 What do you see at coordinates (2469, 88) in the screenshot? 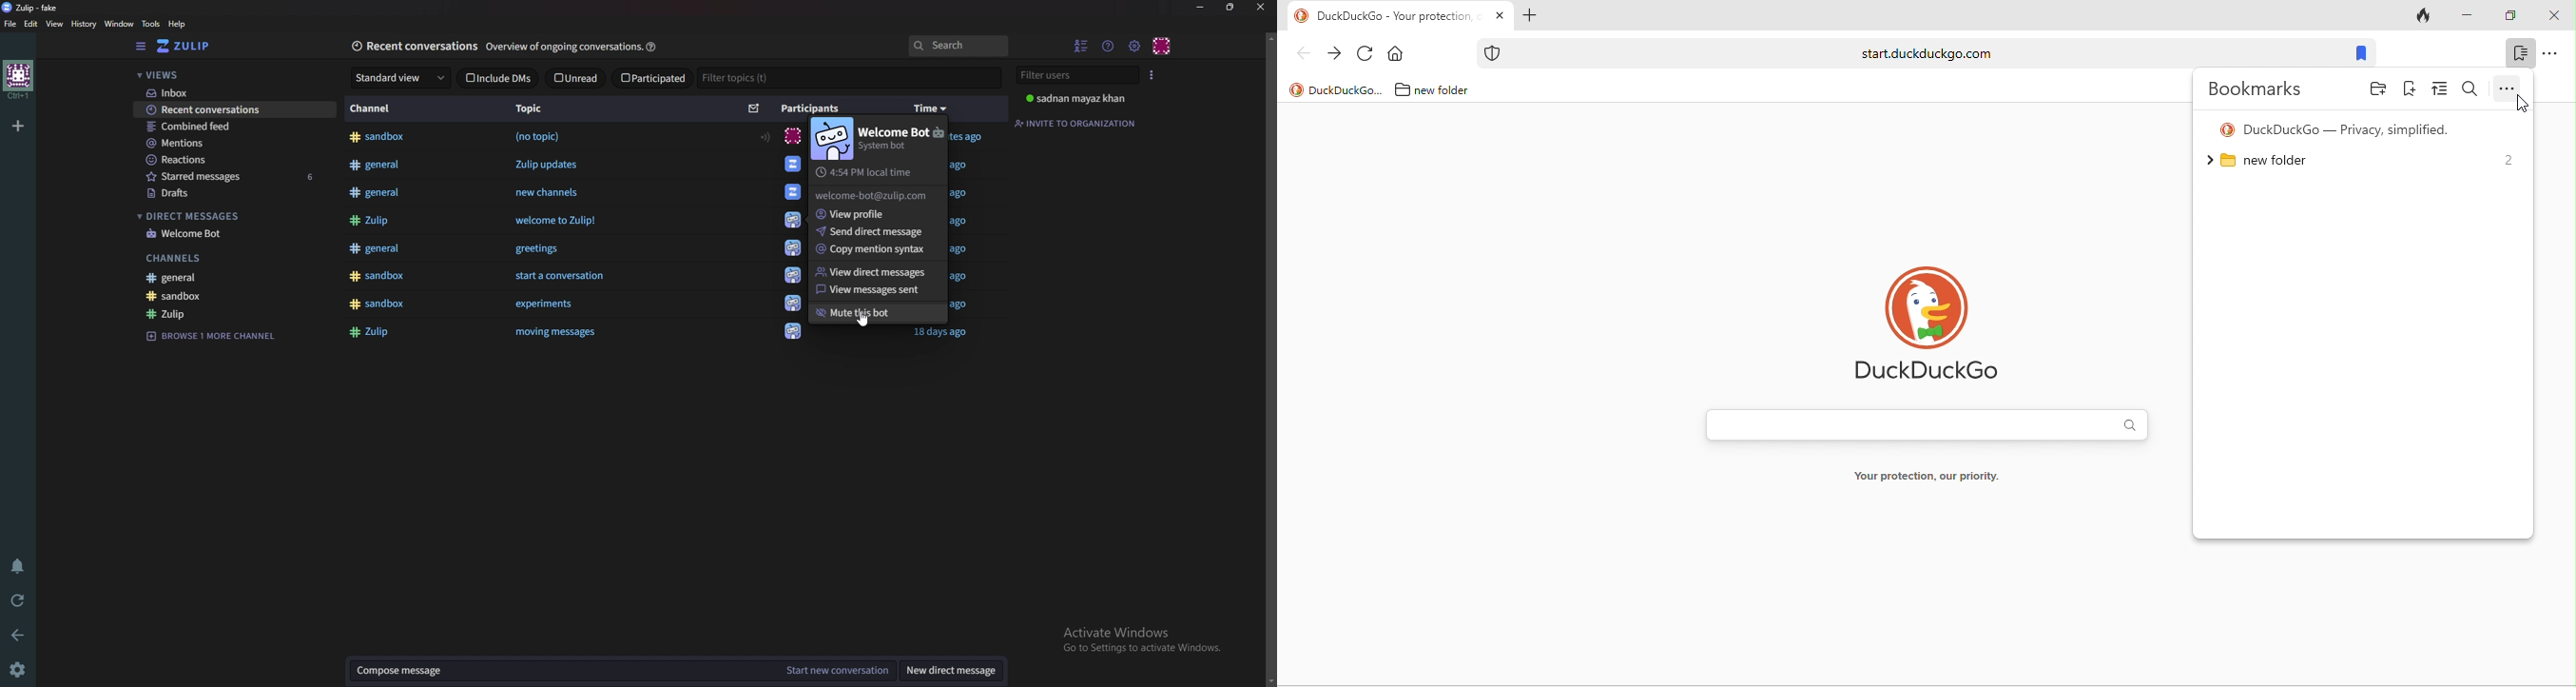
I see `search` at bounding box center [2469, 88].